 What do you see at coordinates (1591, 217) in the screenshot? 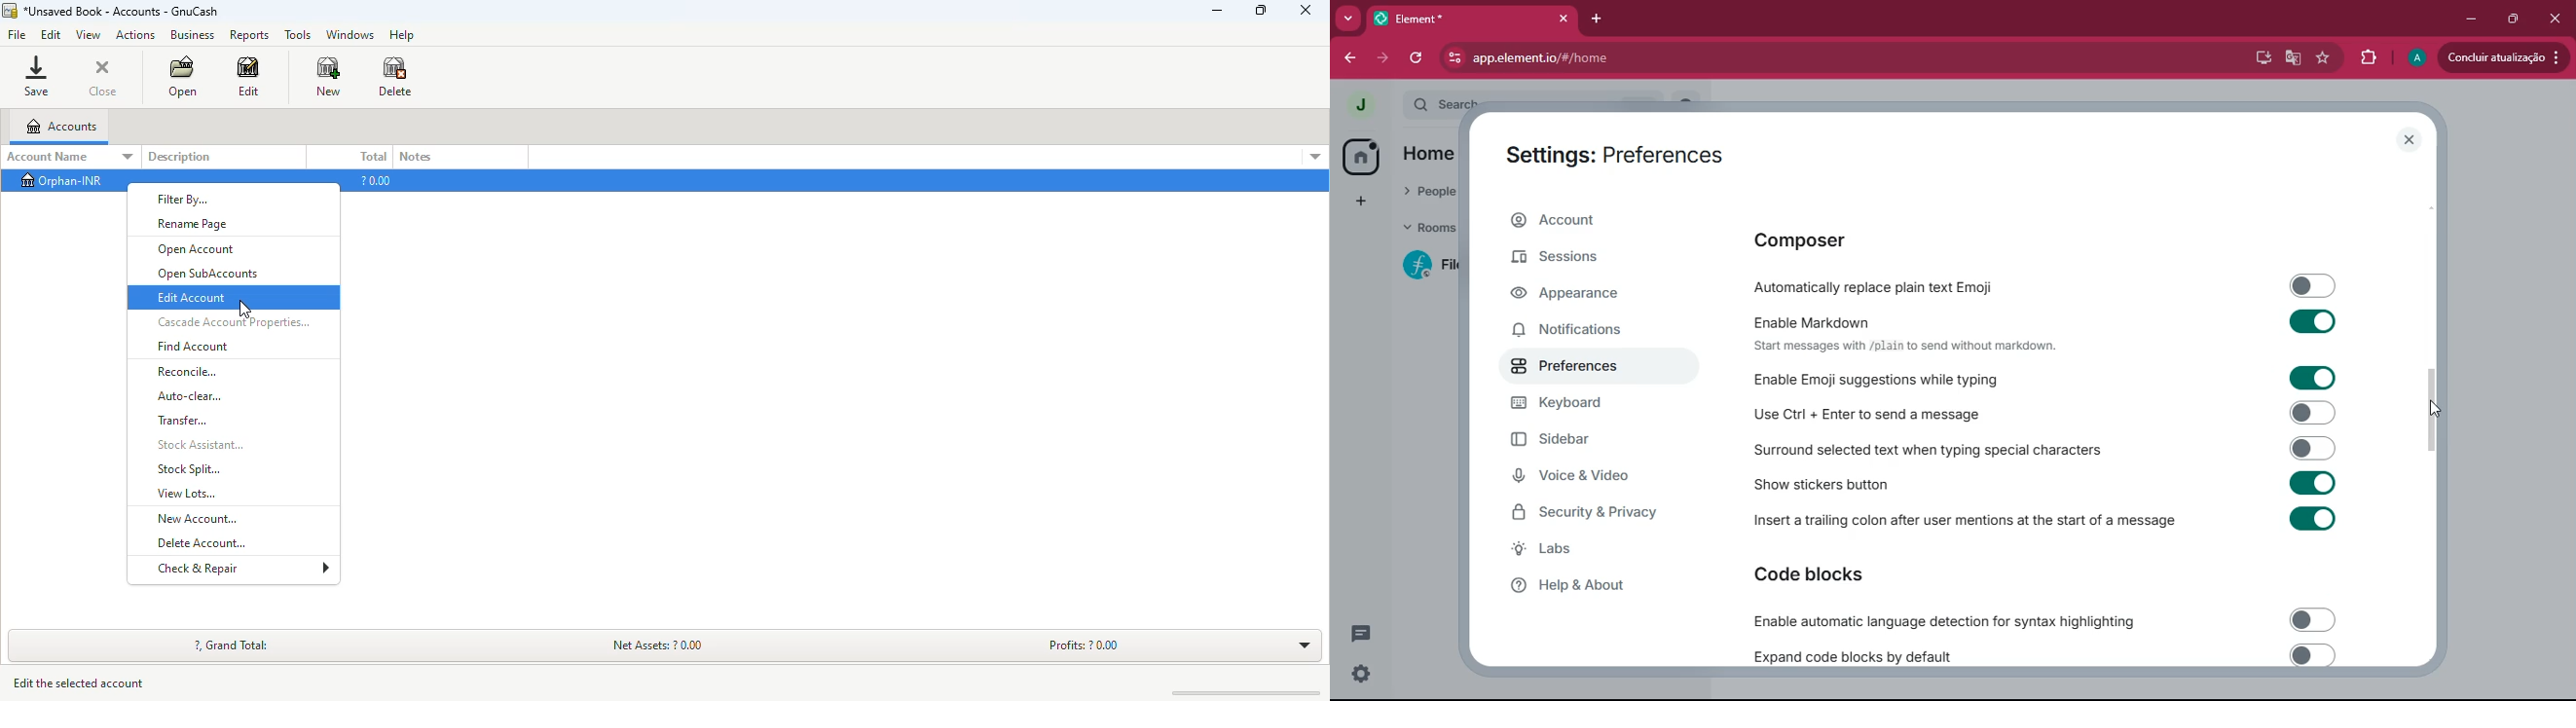
I see `account` at bounding box center [1591, 217].